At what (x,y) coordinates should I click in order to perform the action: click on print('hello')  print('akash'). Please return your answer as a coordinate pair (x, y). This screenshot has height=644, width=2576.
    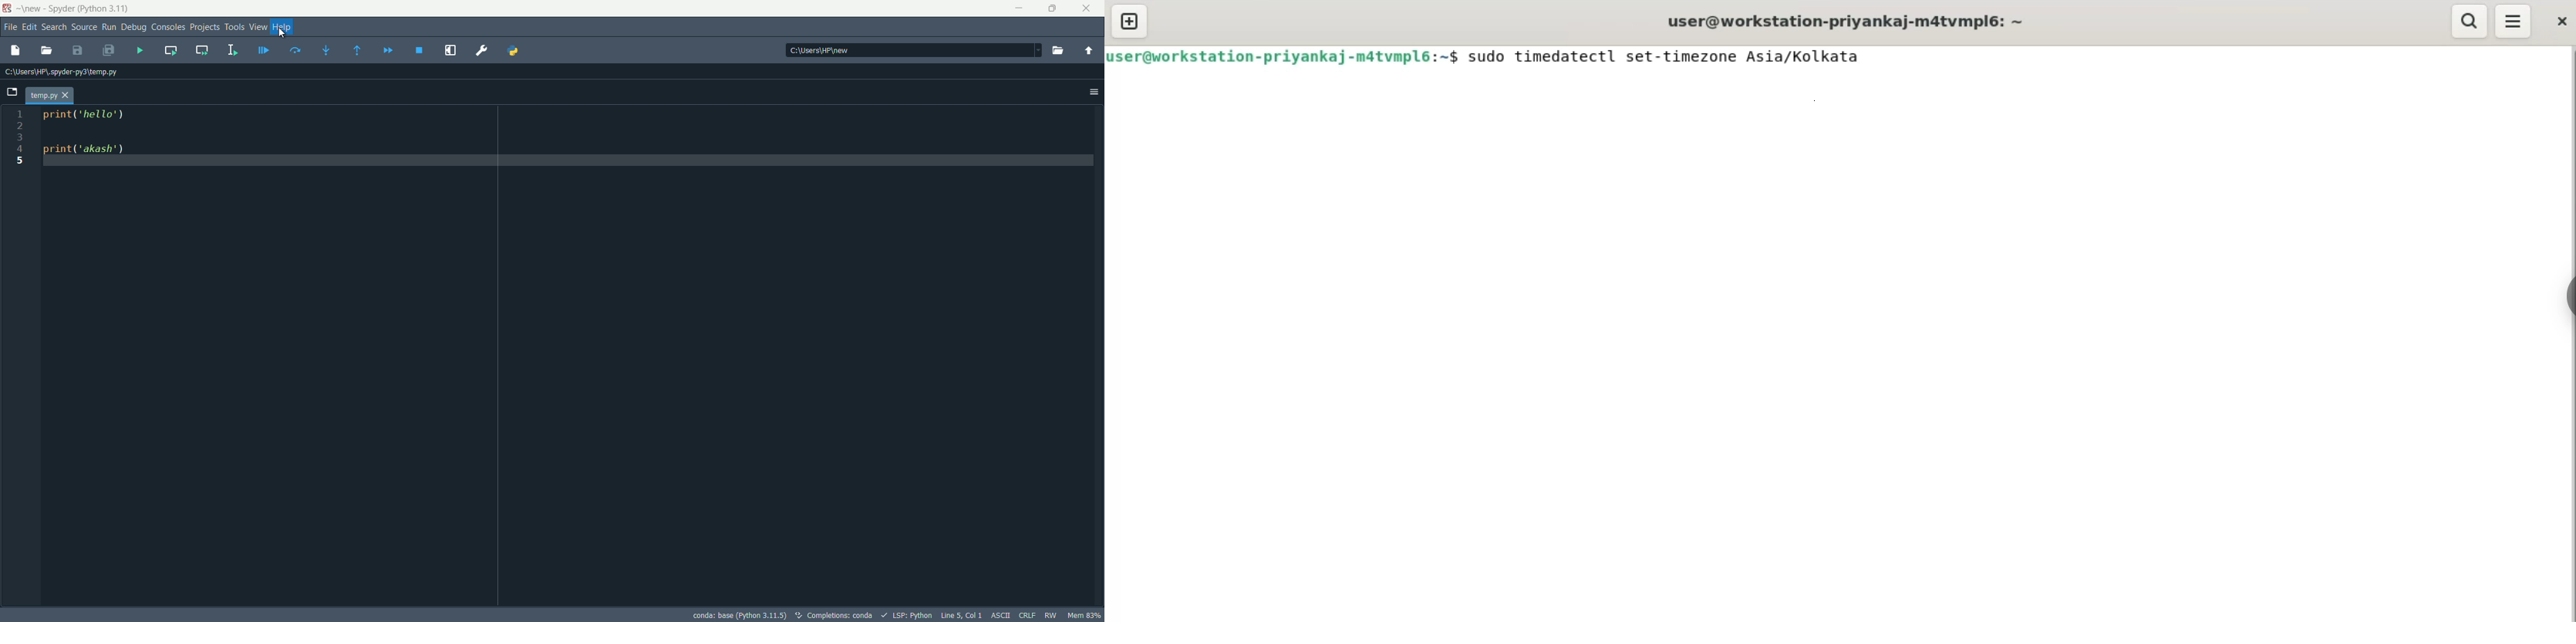
    Looking at the image, I should click on (572, 140).